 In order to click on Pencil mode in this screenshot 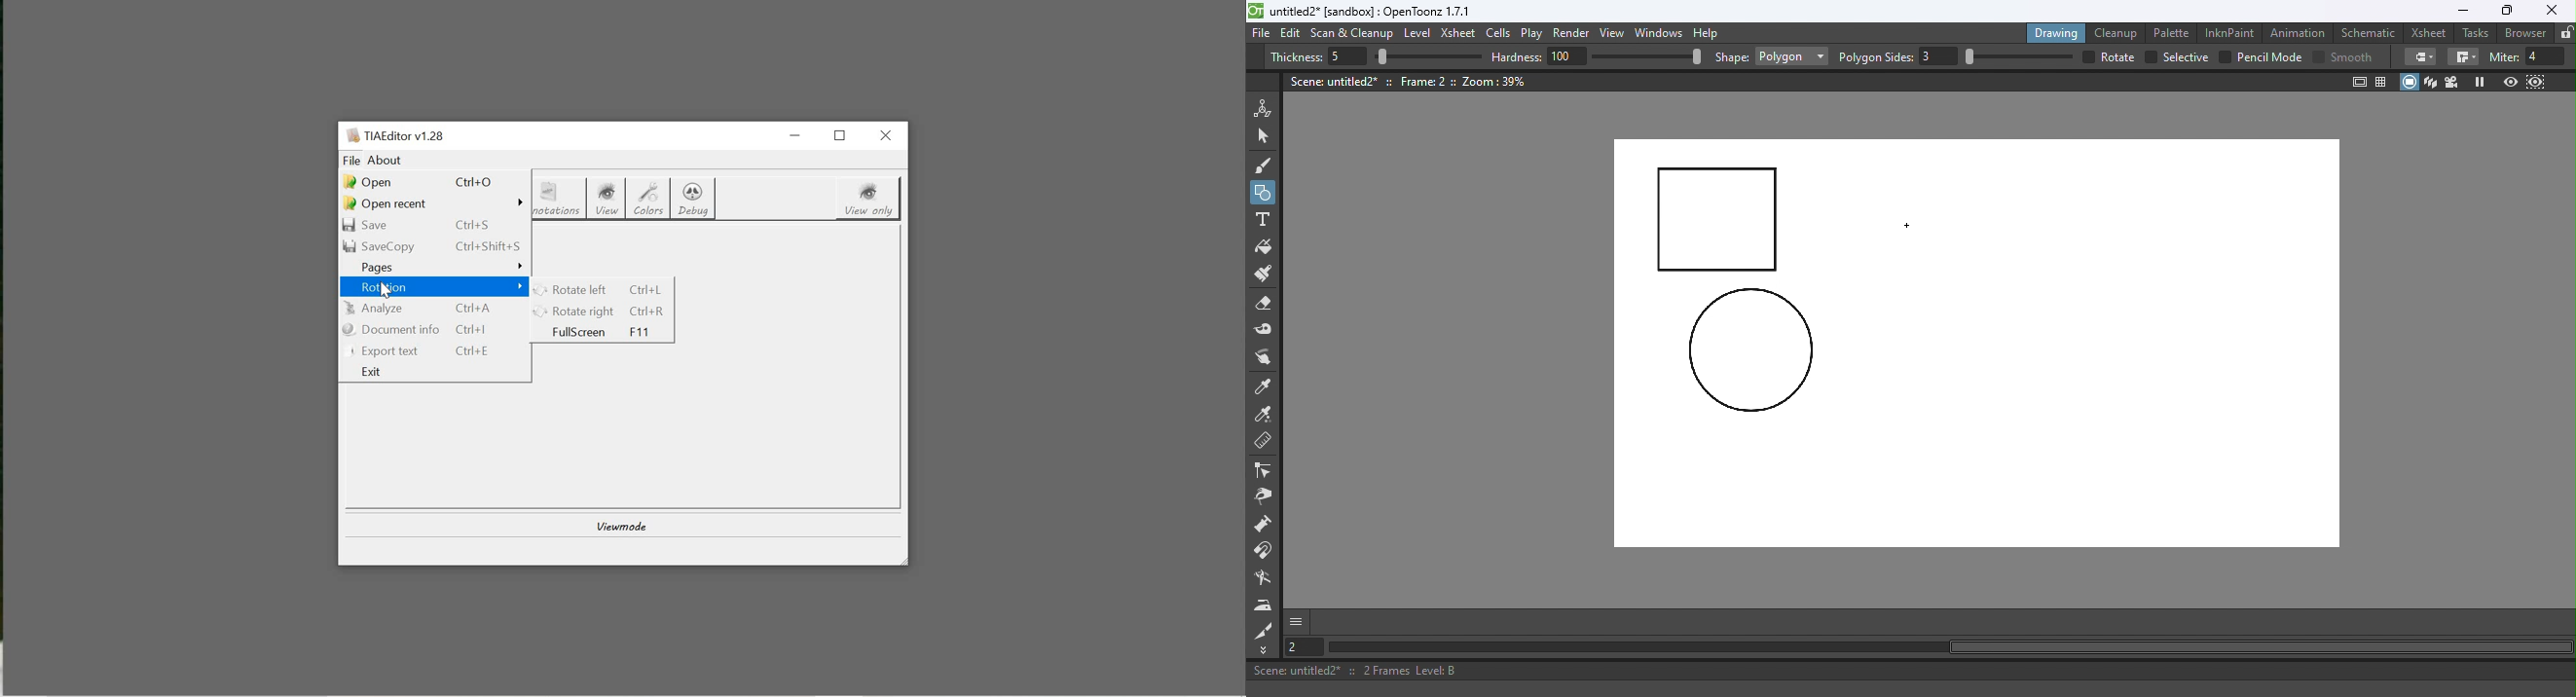, I will do `click(2268, 57)`.